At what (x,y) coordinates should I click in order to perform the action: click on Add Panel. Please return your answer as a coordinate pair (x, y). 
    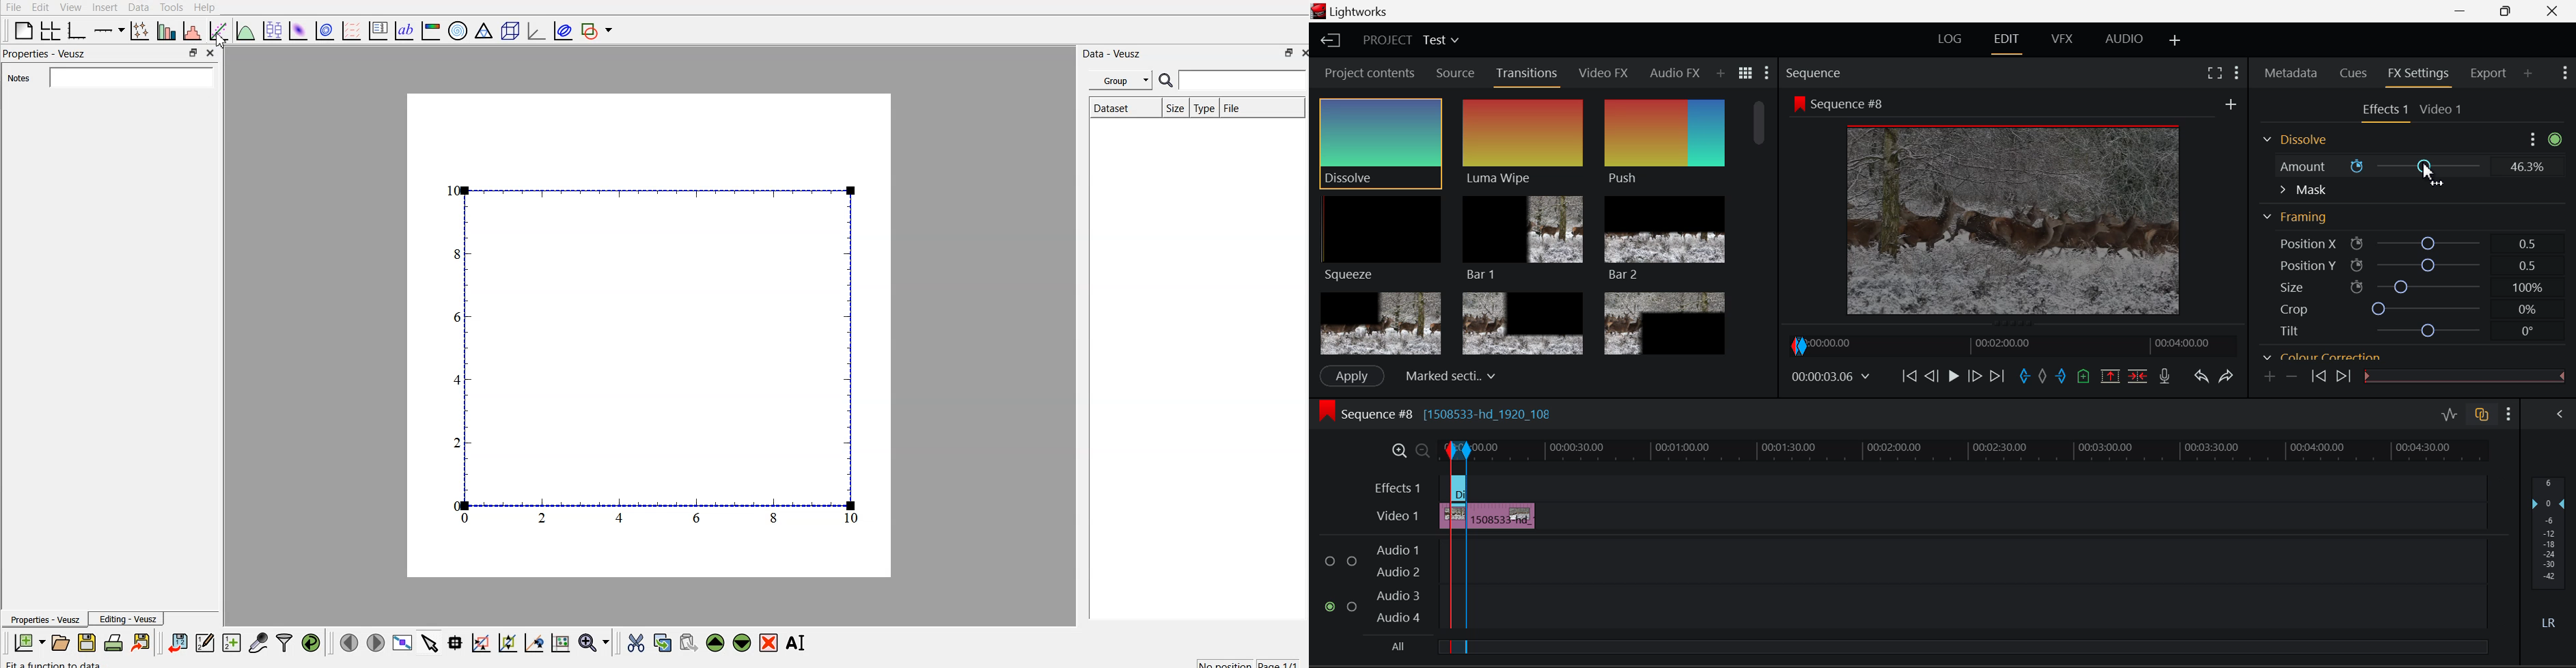
    Looking at the image, I should click on (2528, 74).